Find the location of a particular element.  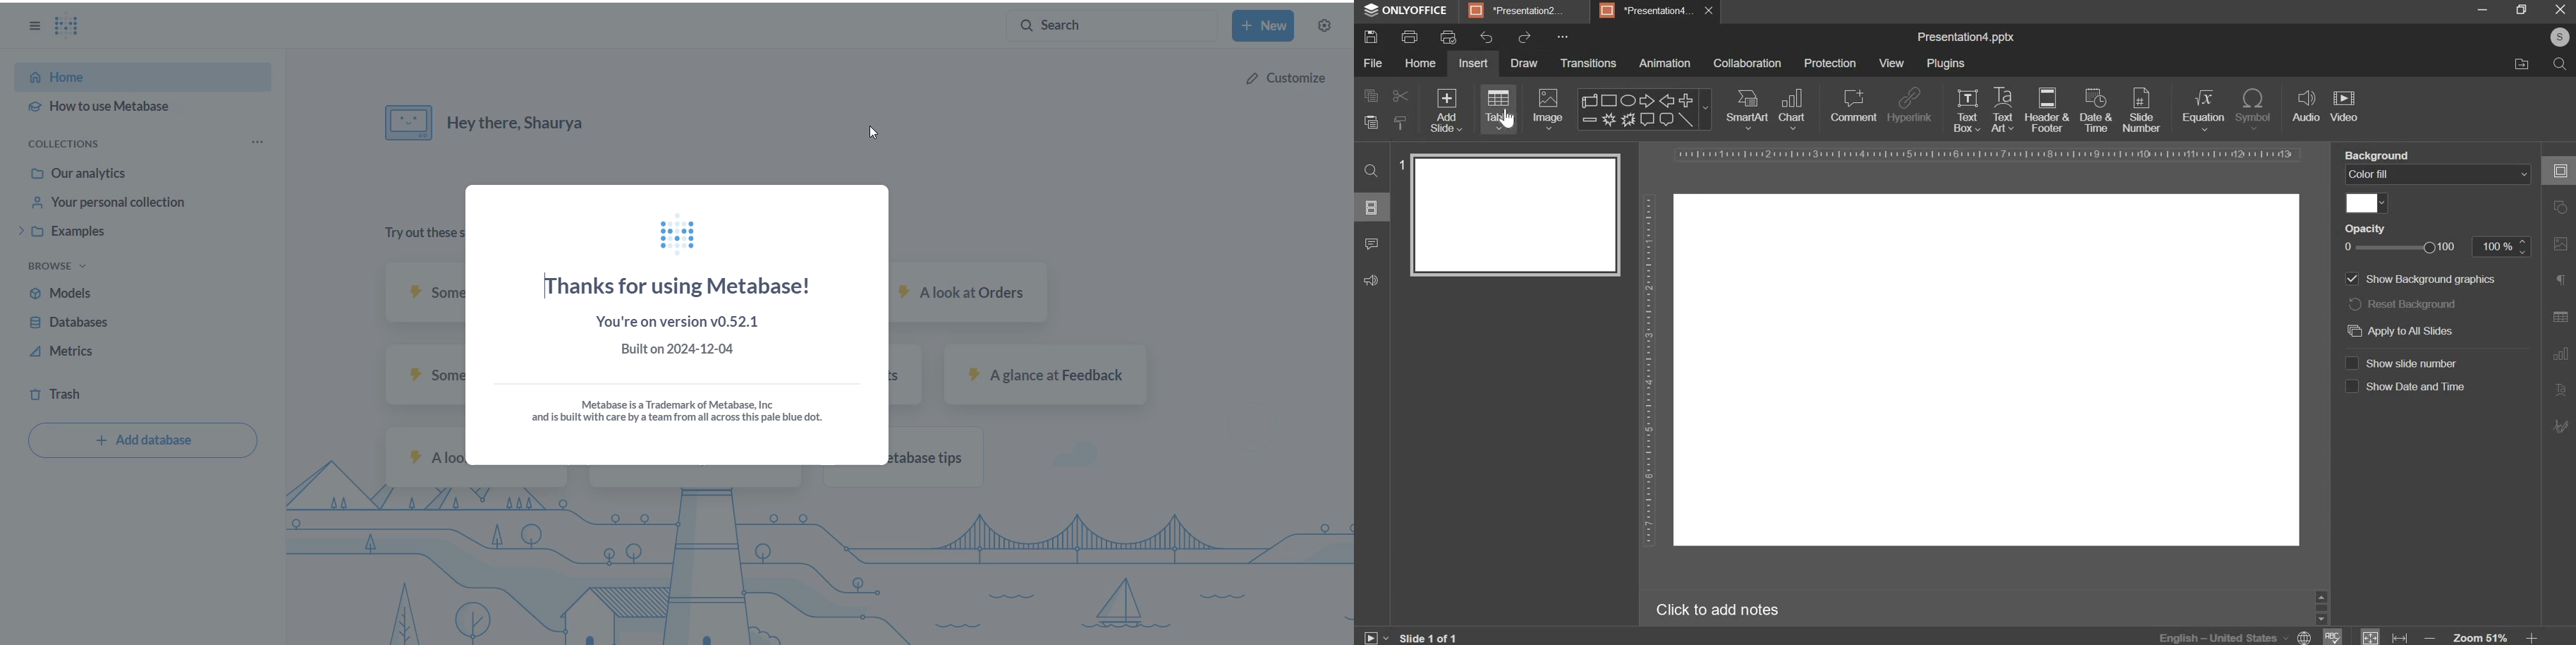

close is located at coordinates (1712, 11).